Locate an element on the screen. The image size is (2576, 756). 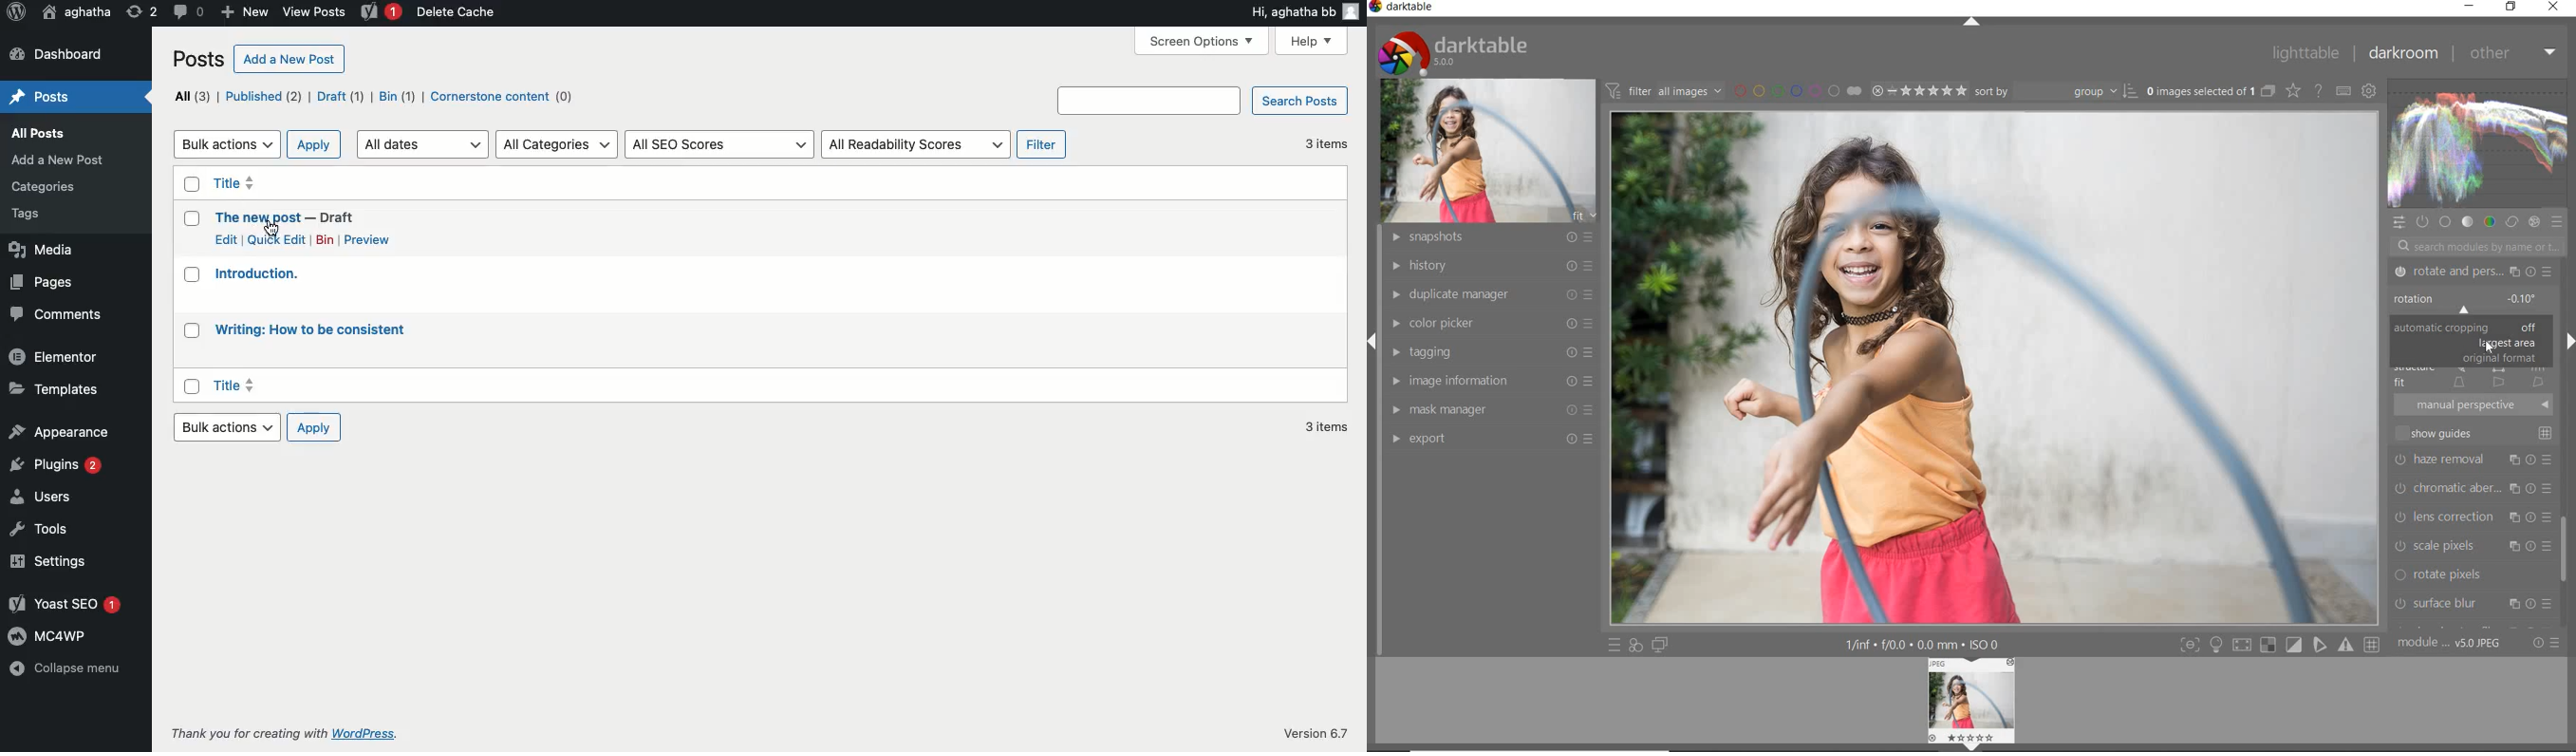
Posts is located at coordinates (40, 96).